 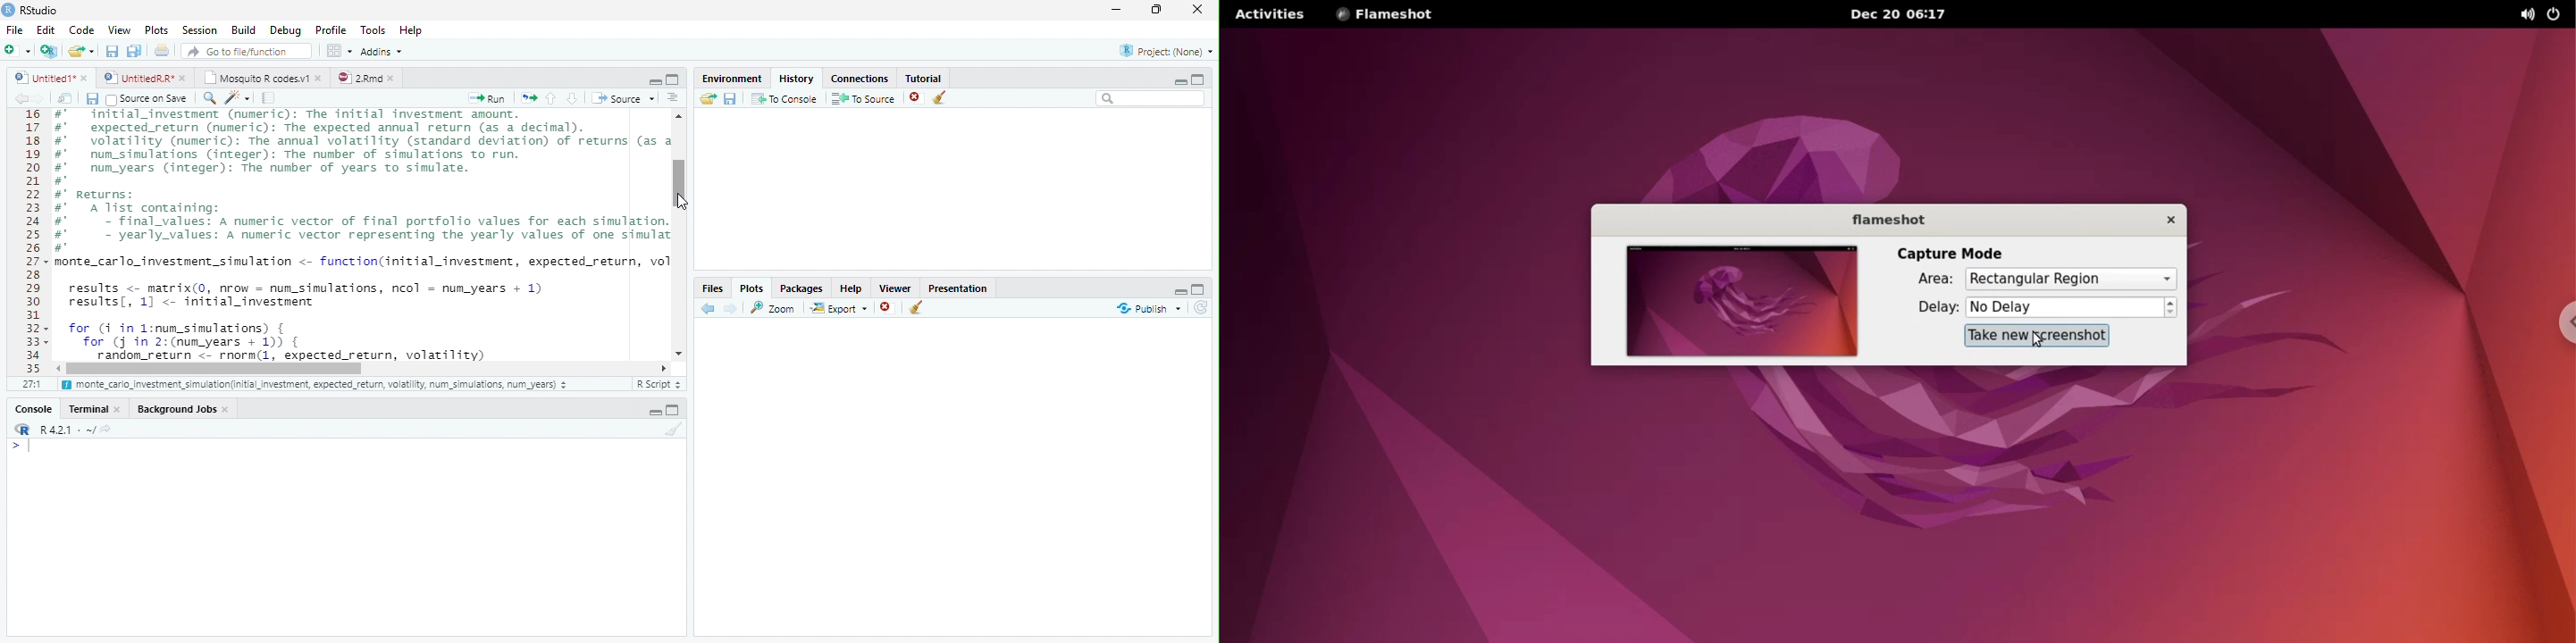 What do you see at coordinates (145, 78) in the screenshot?
I see `styedi® © © Untite` at bounding box center [145, 78].